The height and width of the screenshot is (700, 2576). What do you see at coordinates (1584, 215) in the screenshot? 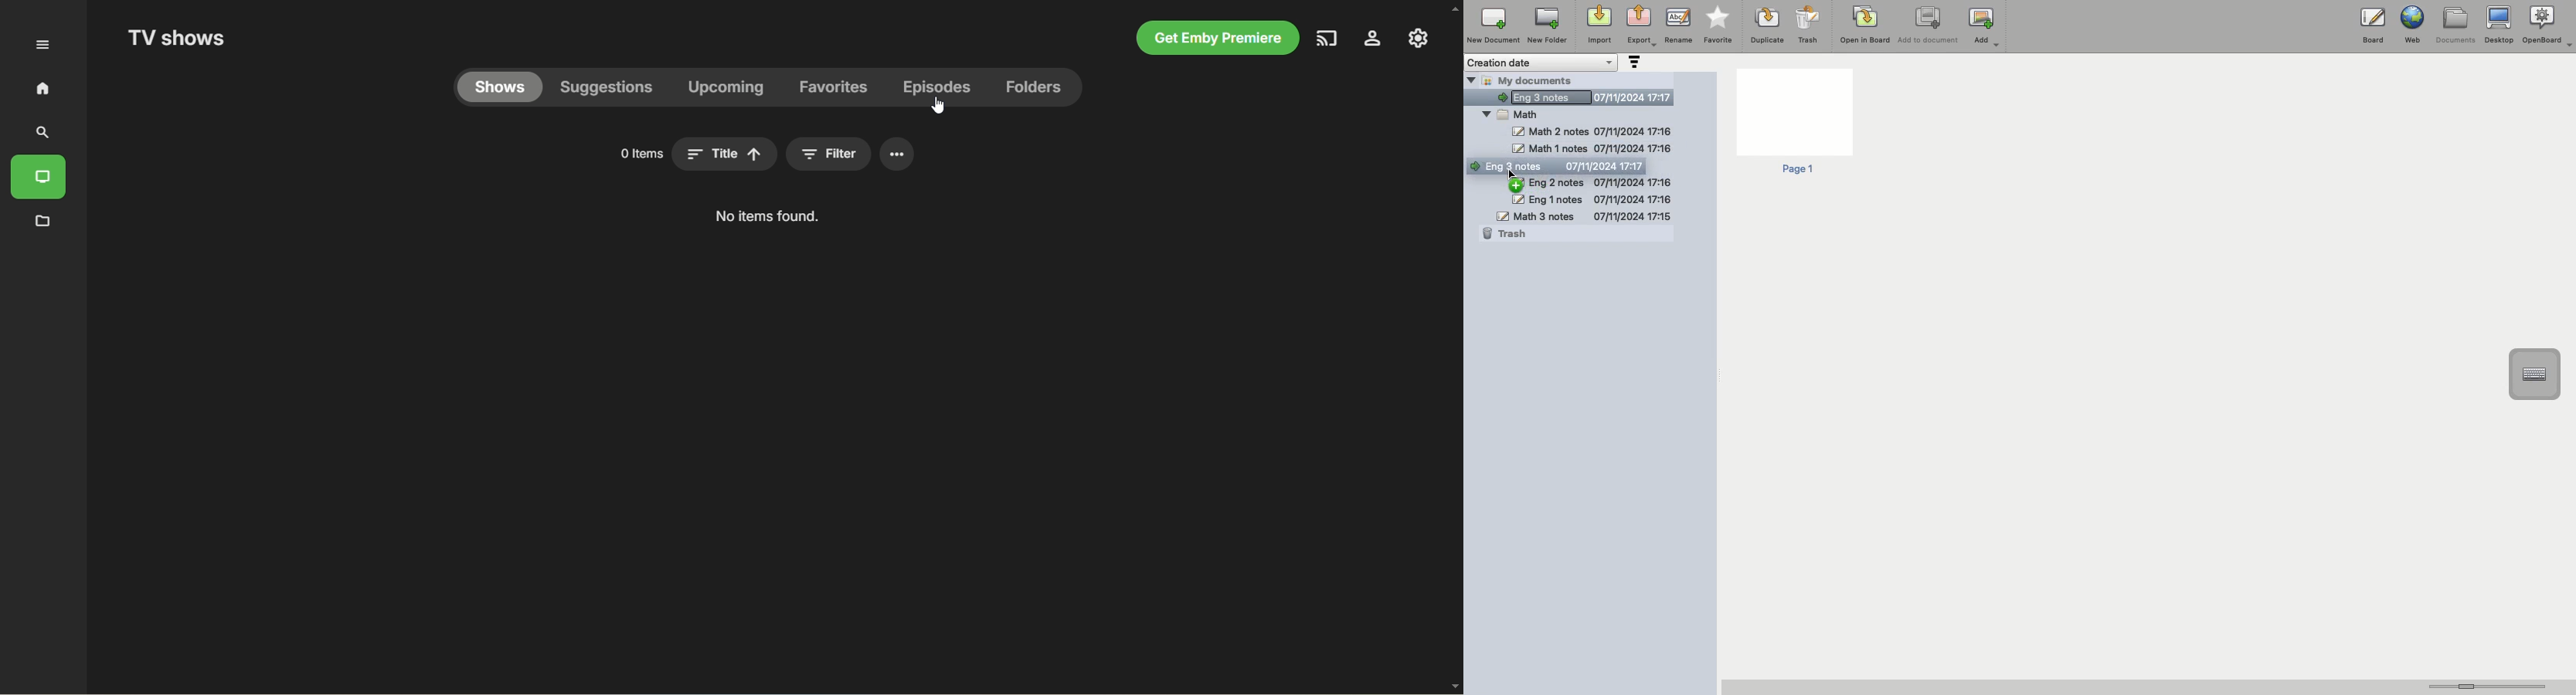
I see `Math 3 notes` at bounding box center [1584, 215].